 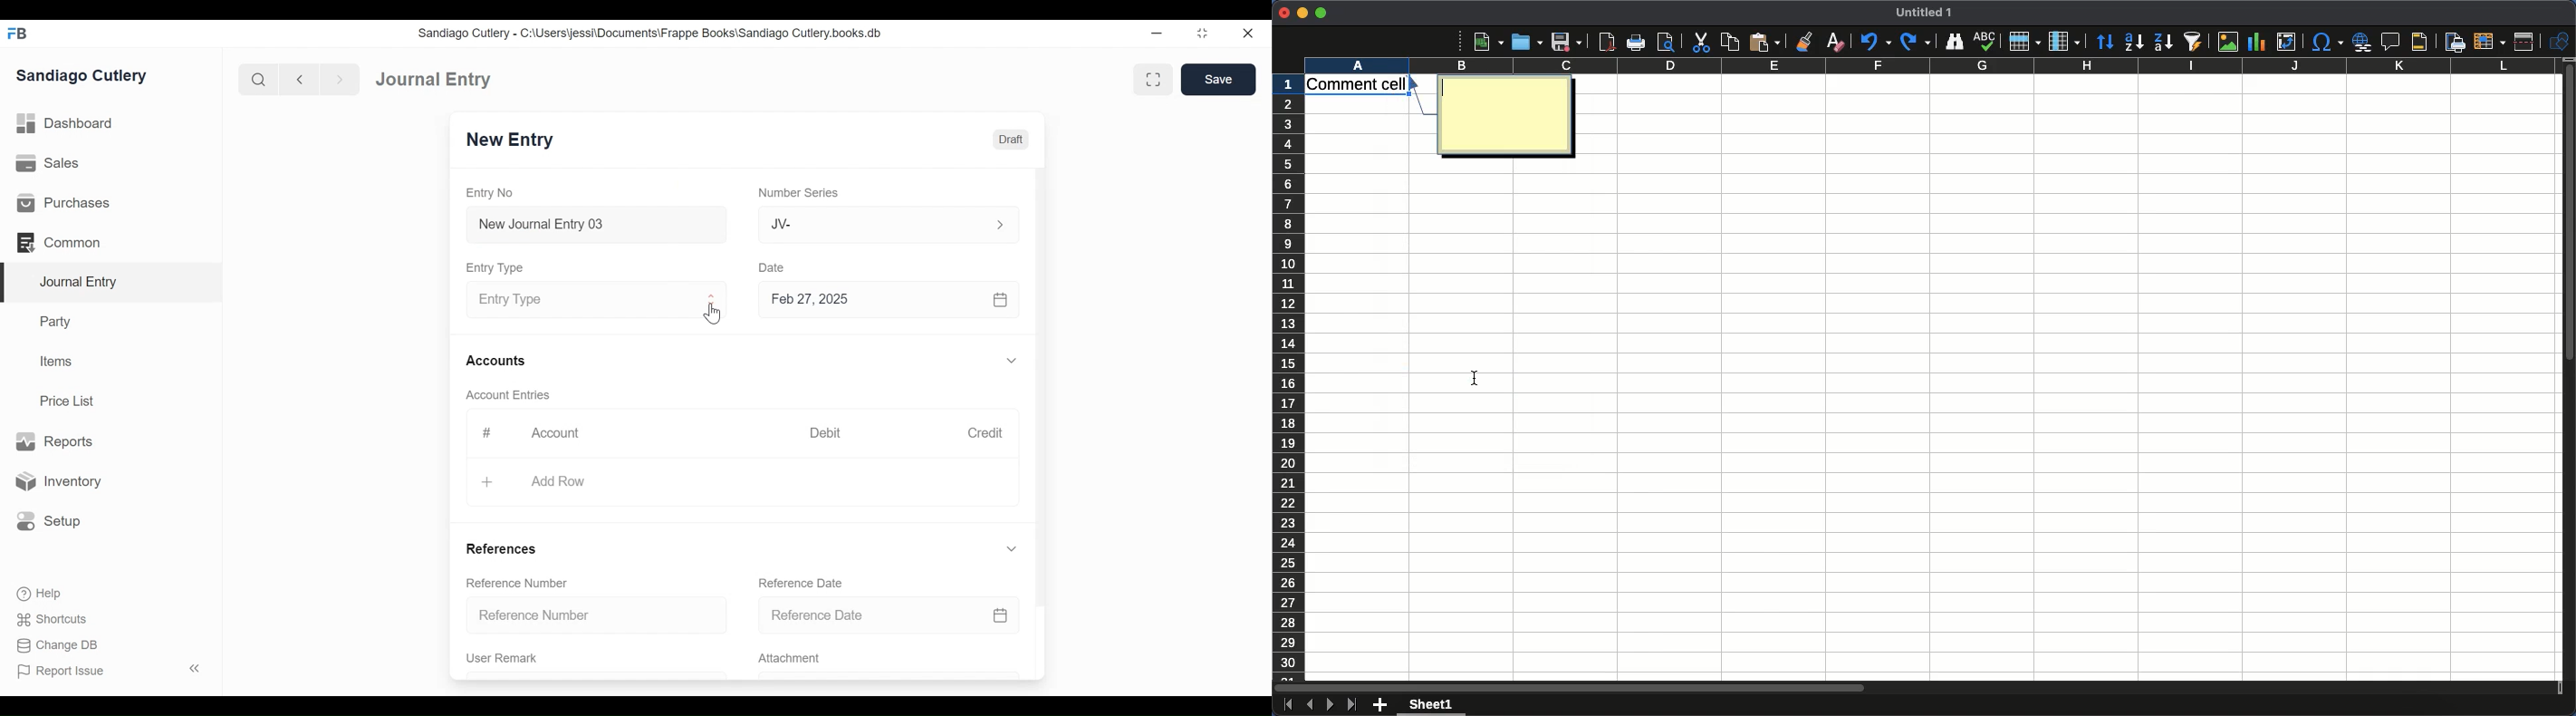 What do you see at coordinates (1508, 119) in the screenshot?
I see `Custom comment box for cell` at bounding box center [1508, 119].